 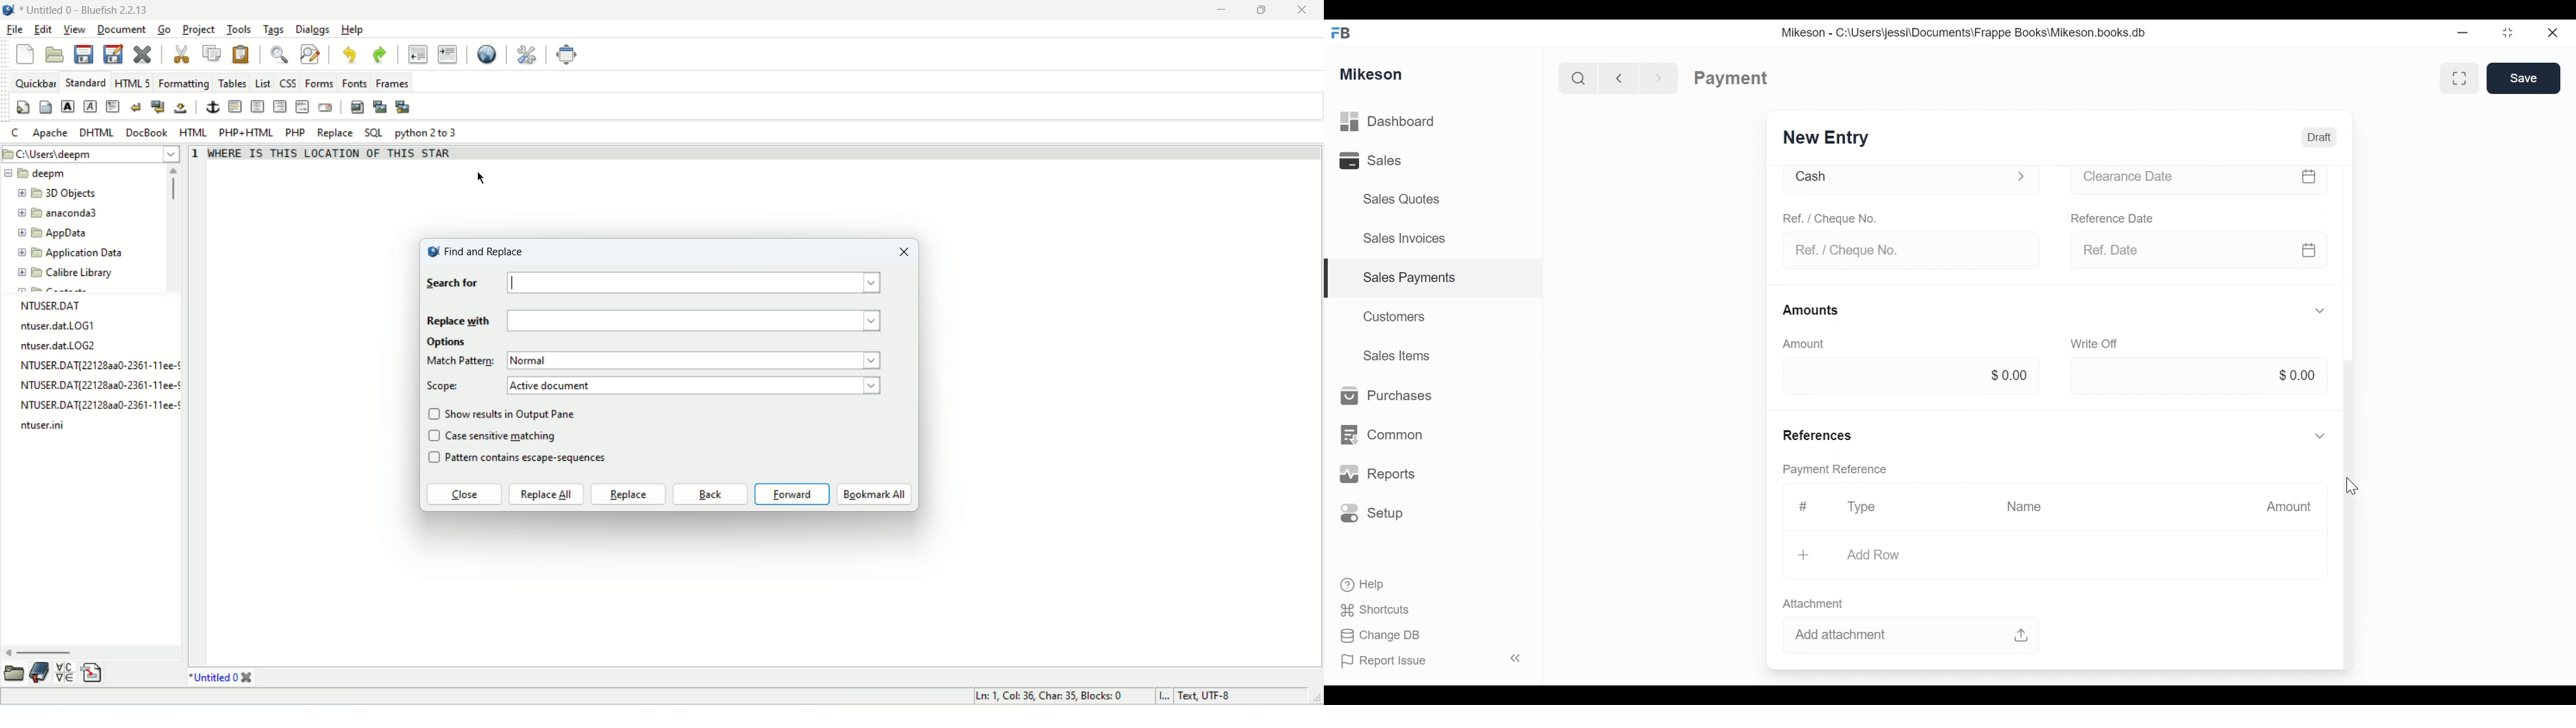 I want to click on Amount, so click(x=2290, y=507).